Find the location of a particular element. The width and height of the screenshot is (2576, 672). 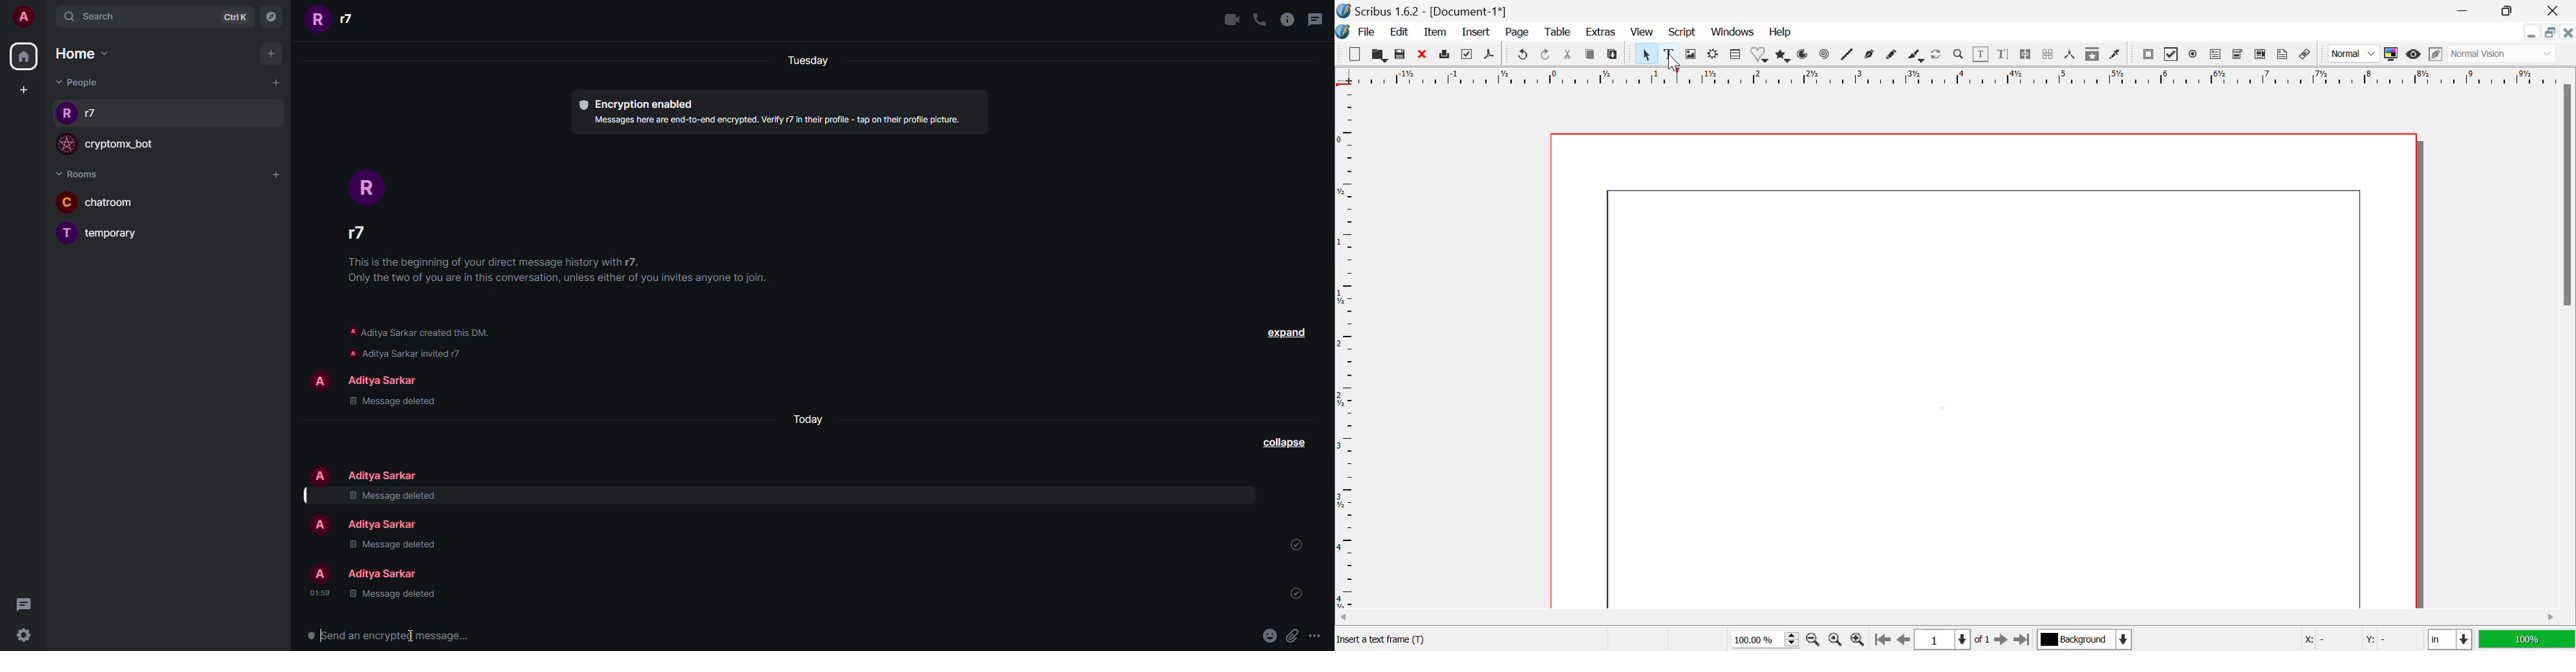

Vertical Scroll Bar is located at coordinates (2565, 344).